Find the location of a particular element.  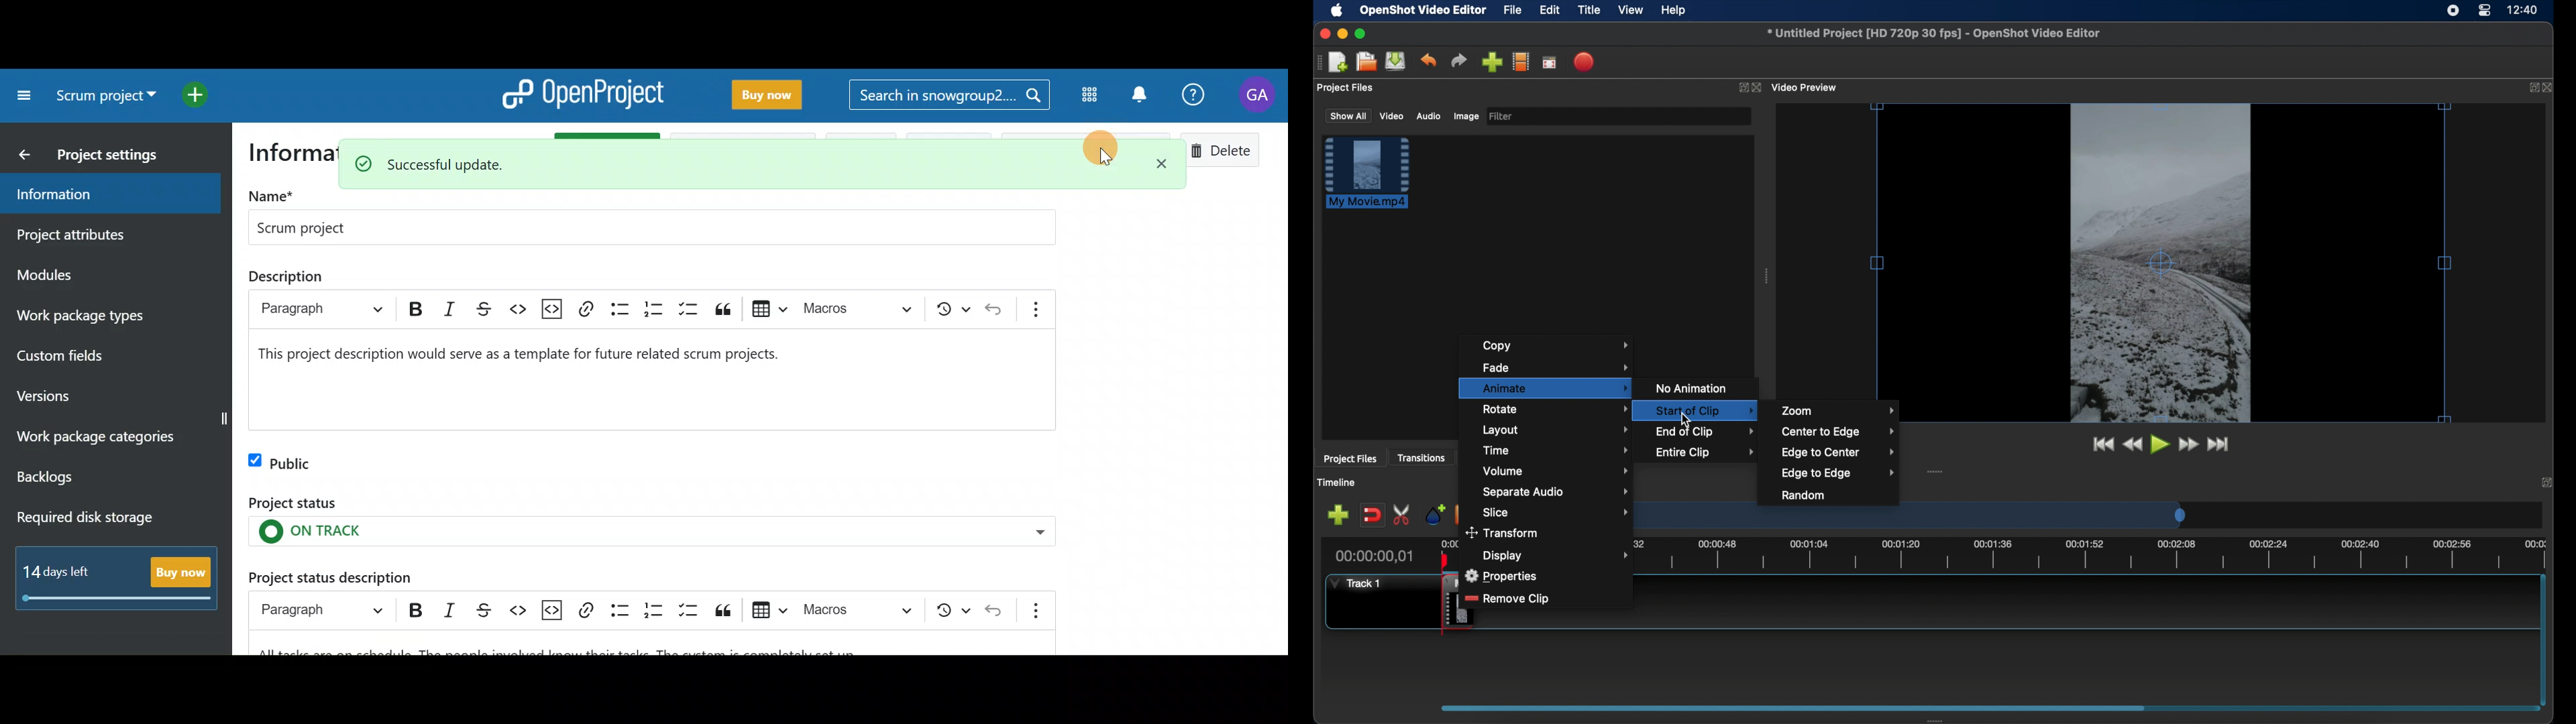

Numbered list is located at coordinates (652, 610).